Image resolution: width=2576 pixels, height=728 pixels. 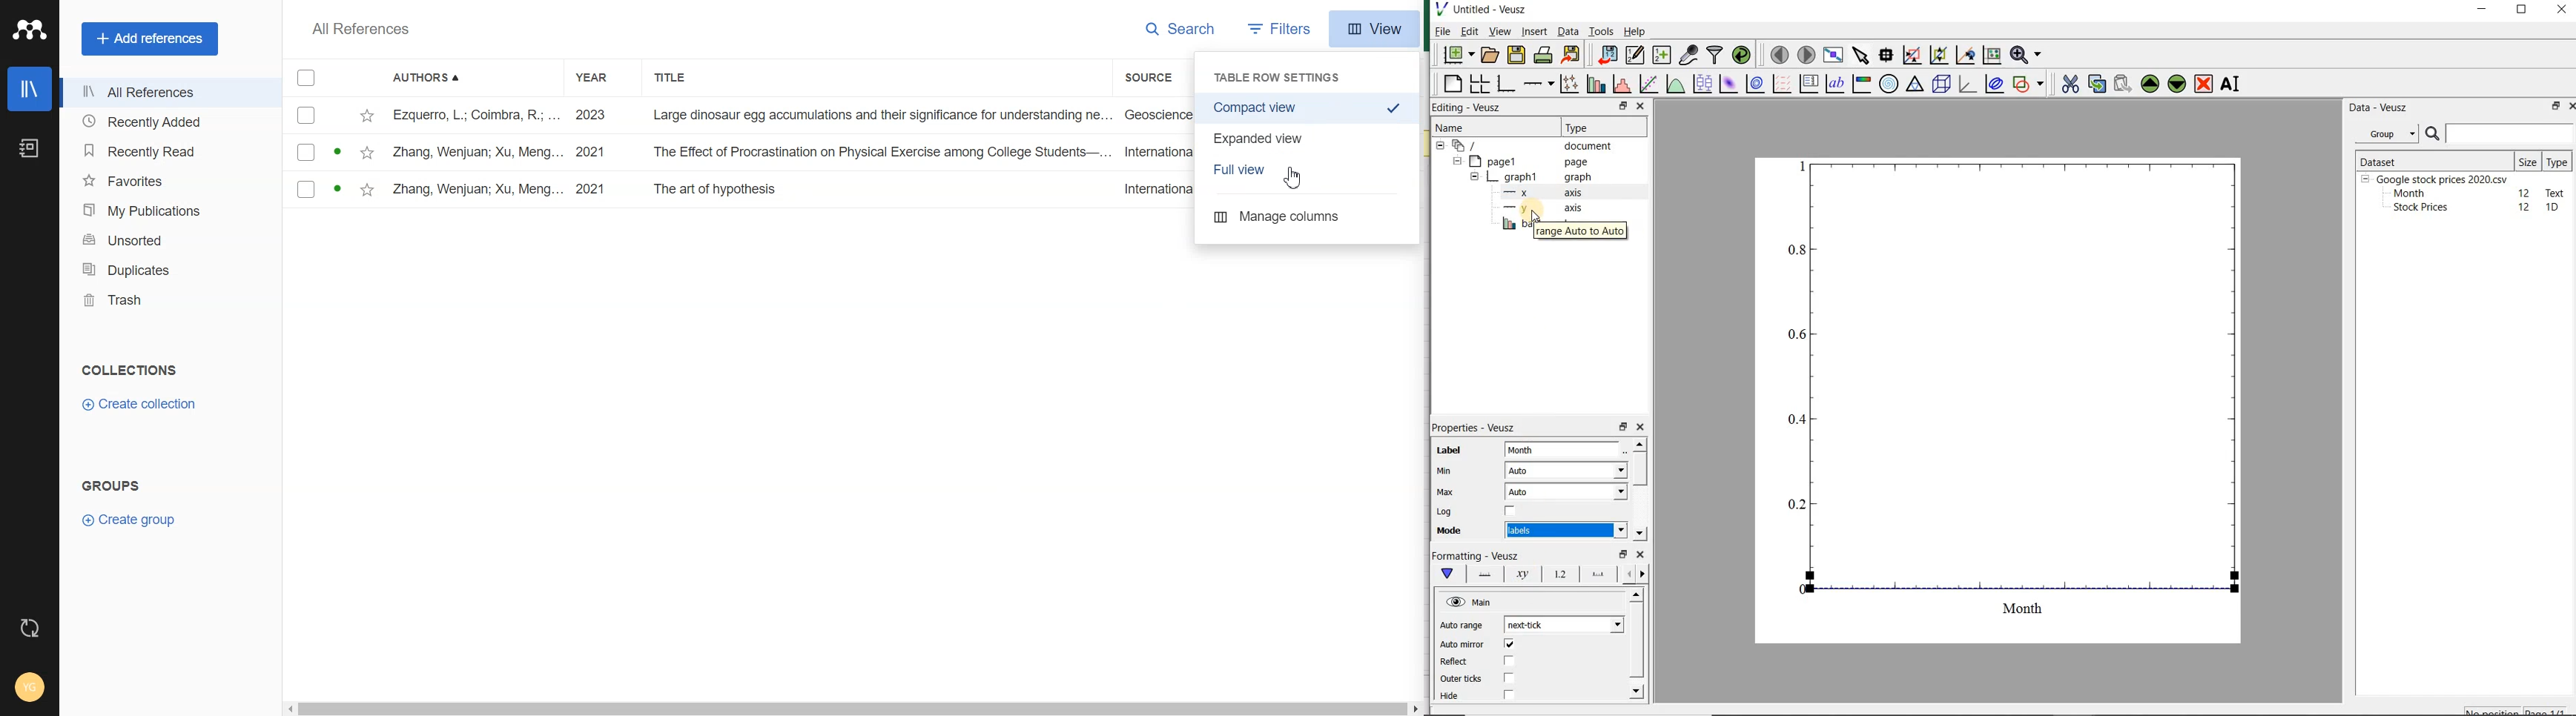 I want to click on tick labels, so click(x=1557, y=576).